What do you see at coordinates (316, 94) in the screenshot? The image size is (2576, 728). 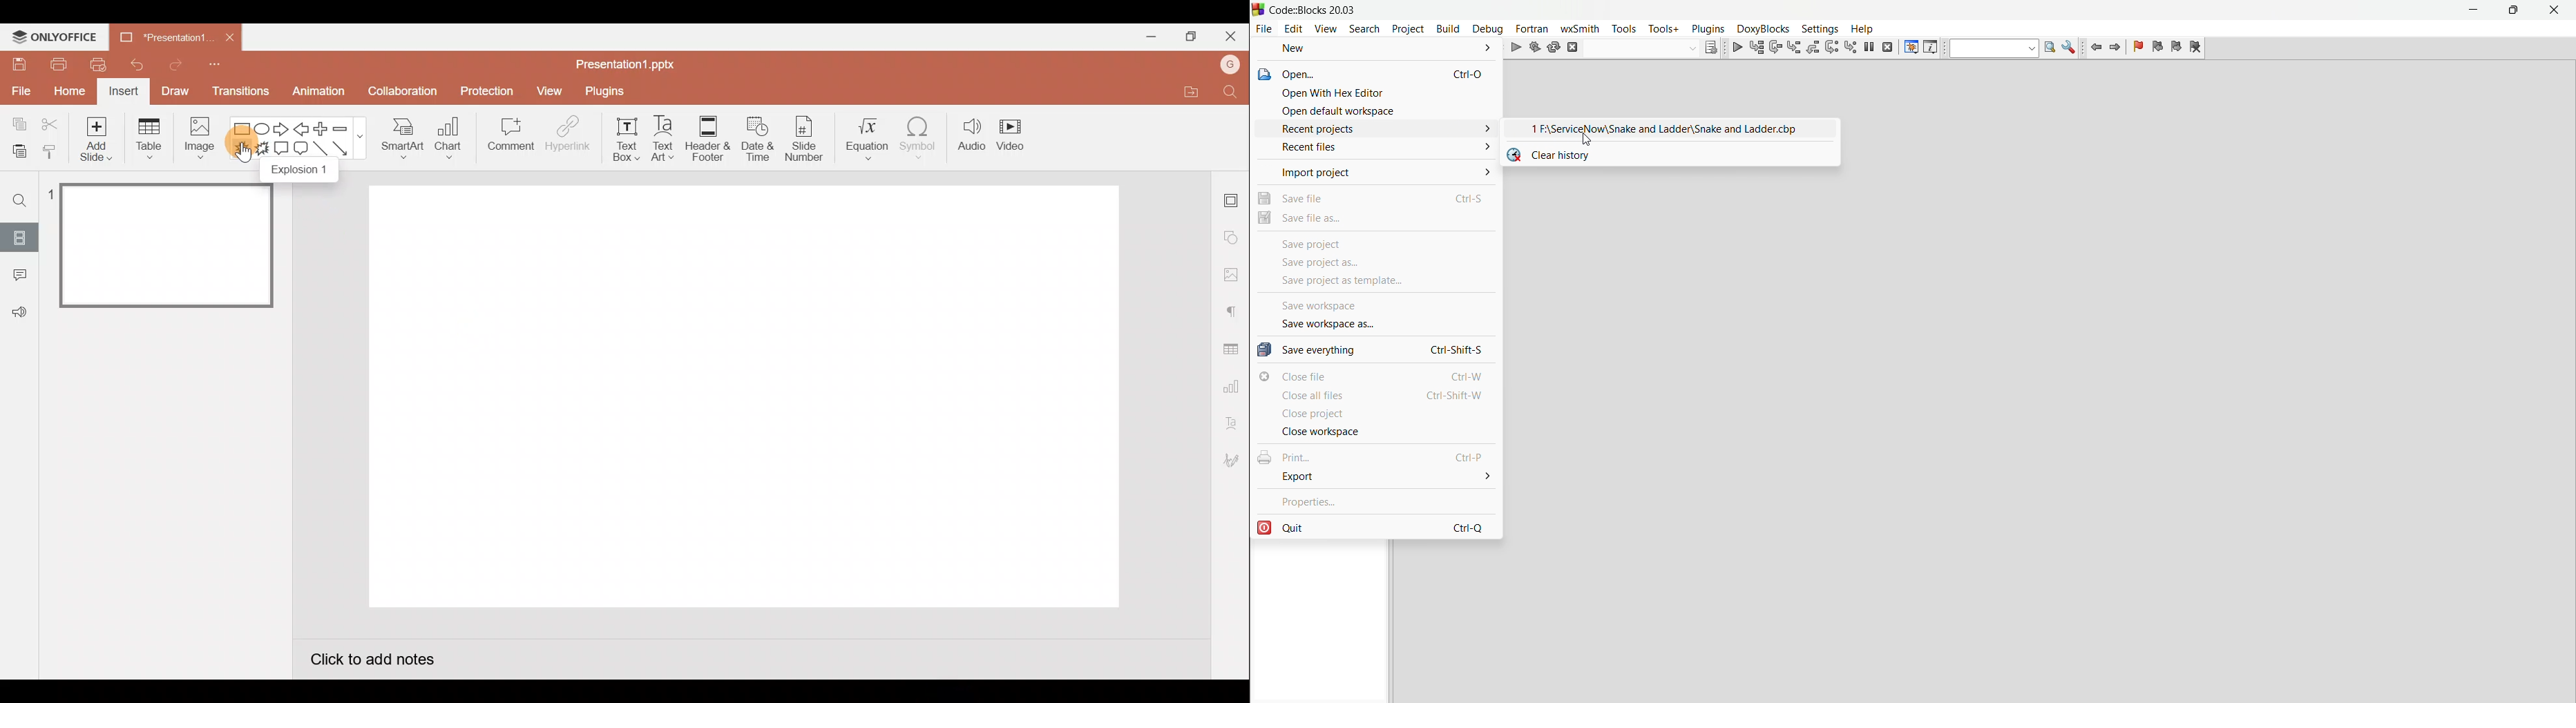 I see `Animation` at bounding box center [316, 94].